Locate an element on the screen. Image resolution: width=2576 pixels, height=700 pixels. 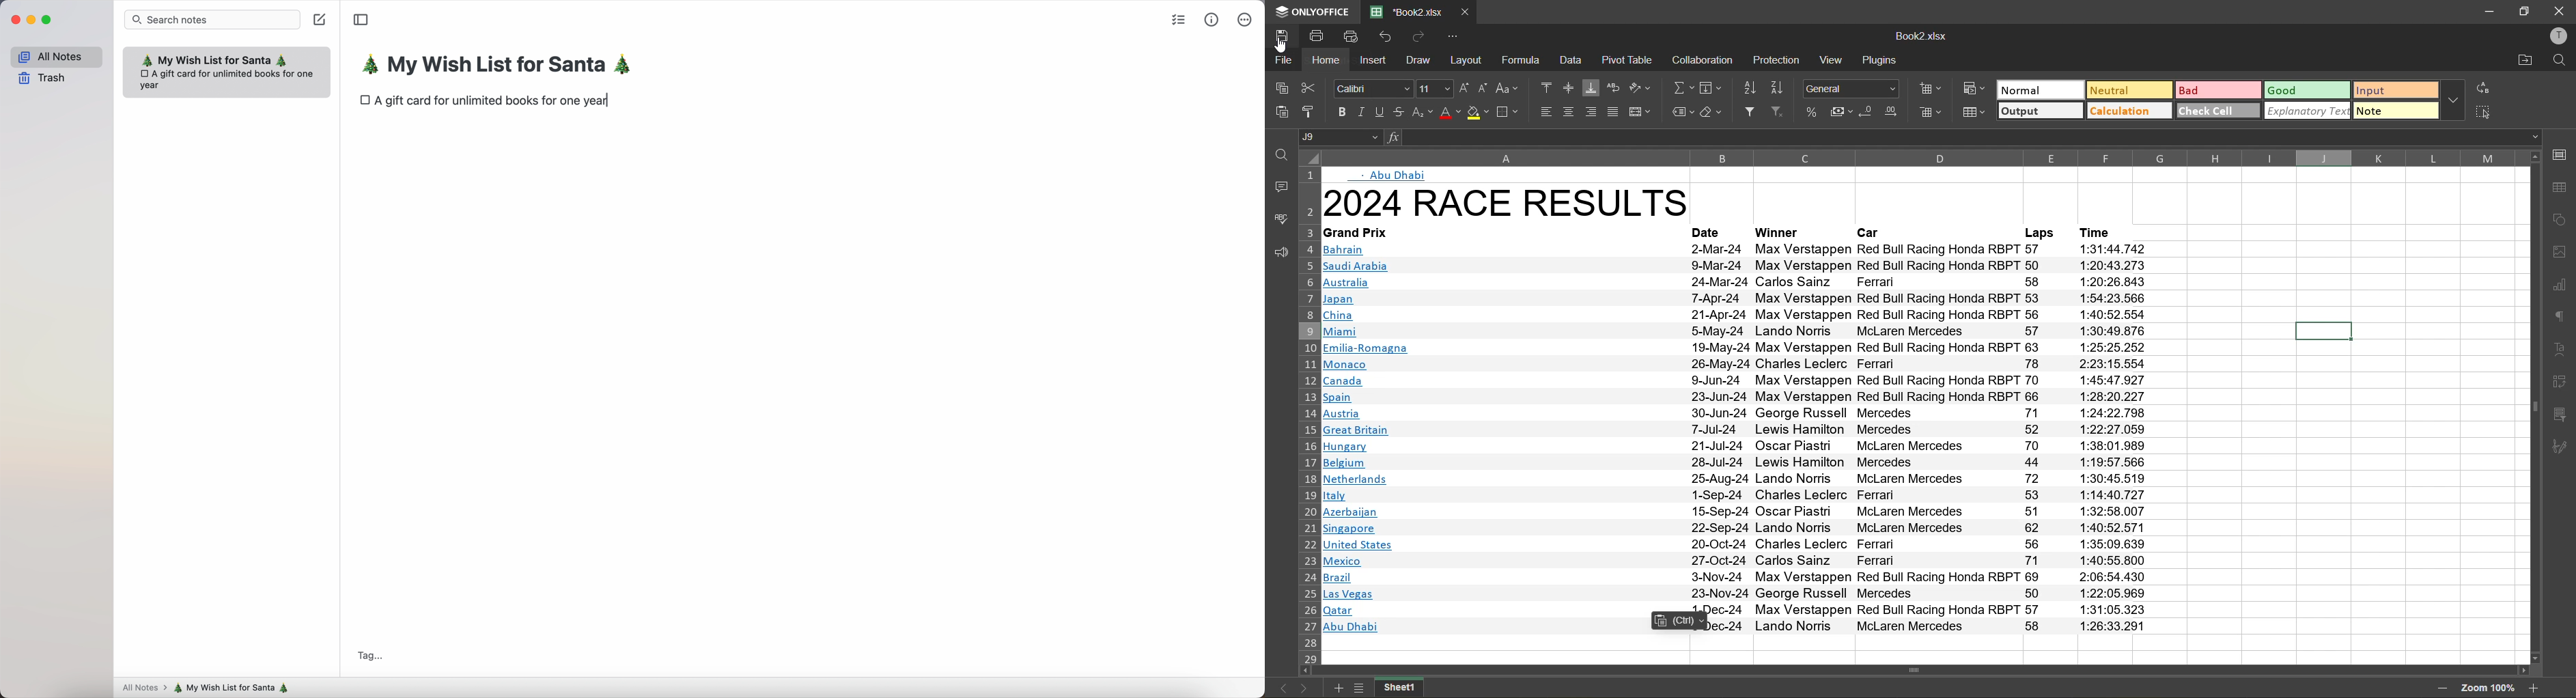
replace is located at coordinates (2486, 87).